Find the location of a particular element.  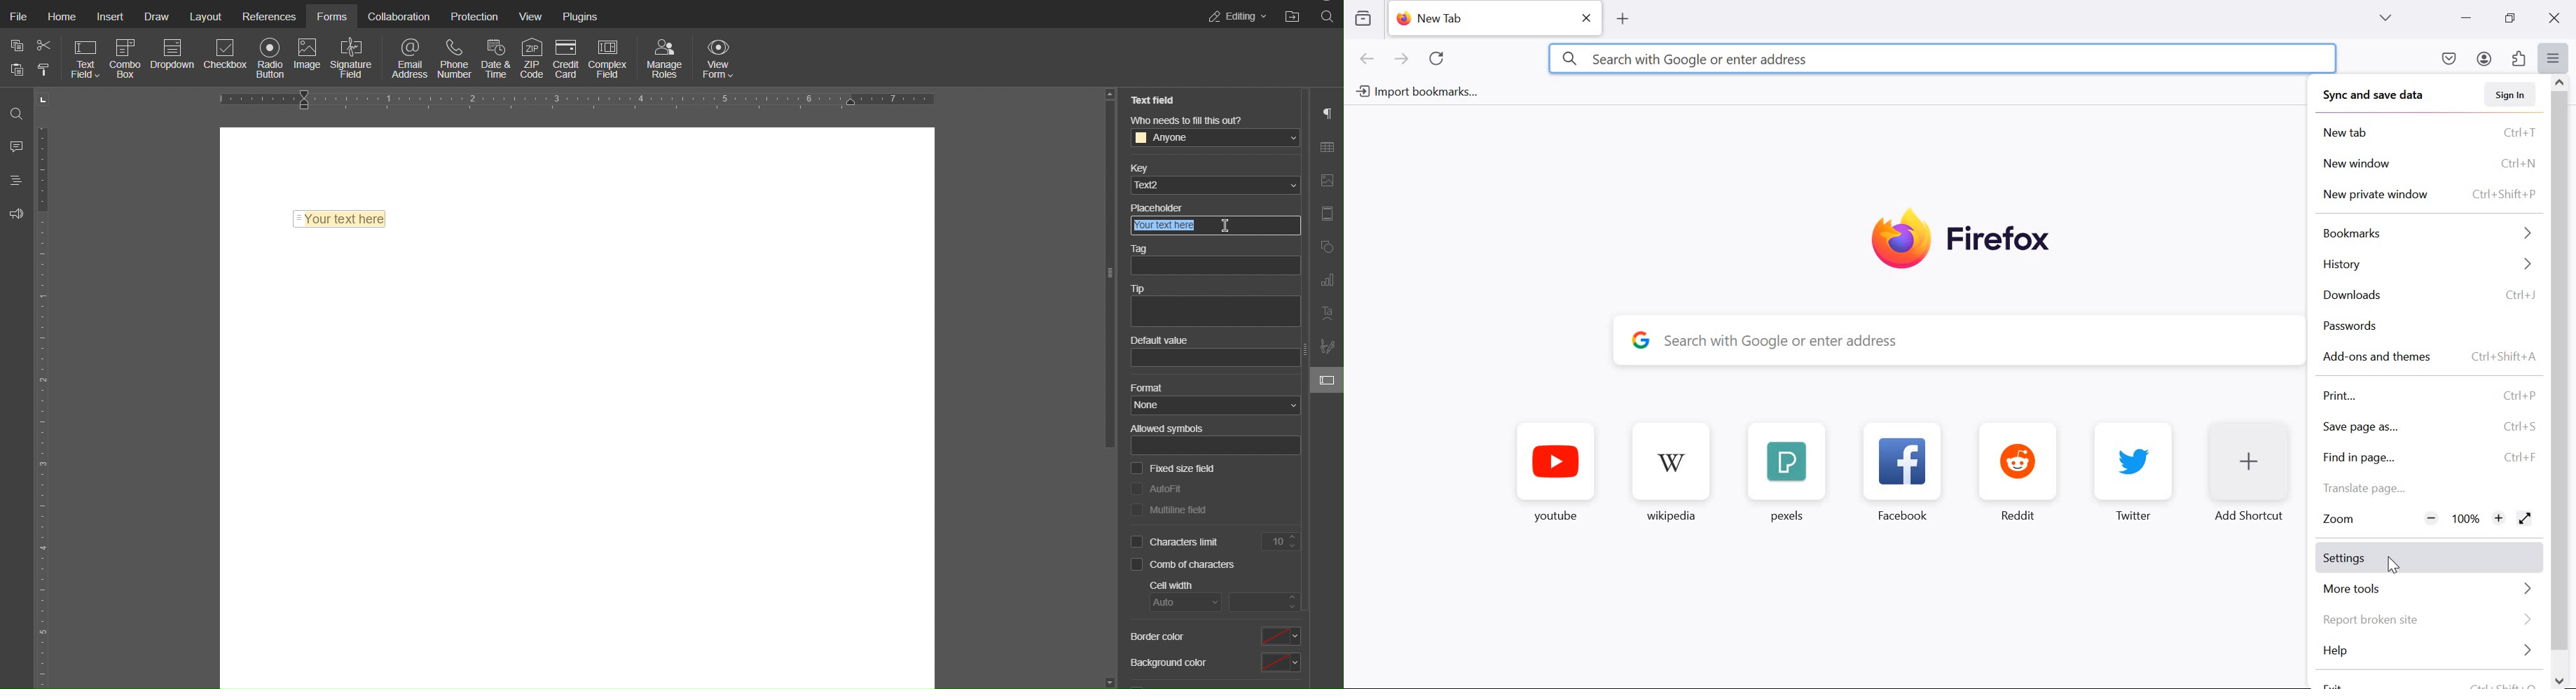

sync and save data is located at coordinates (2429, 96).